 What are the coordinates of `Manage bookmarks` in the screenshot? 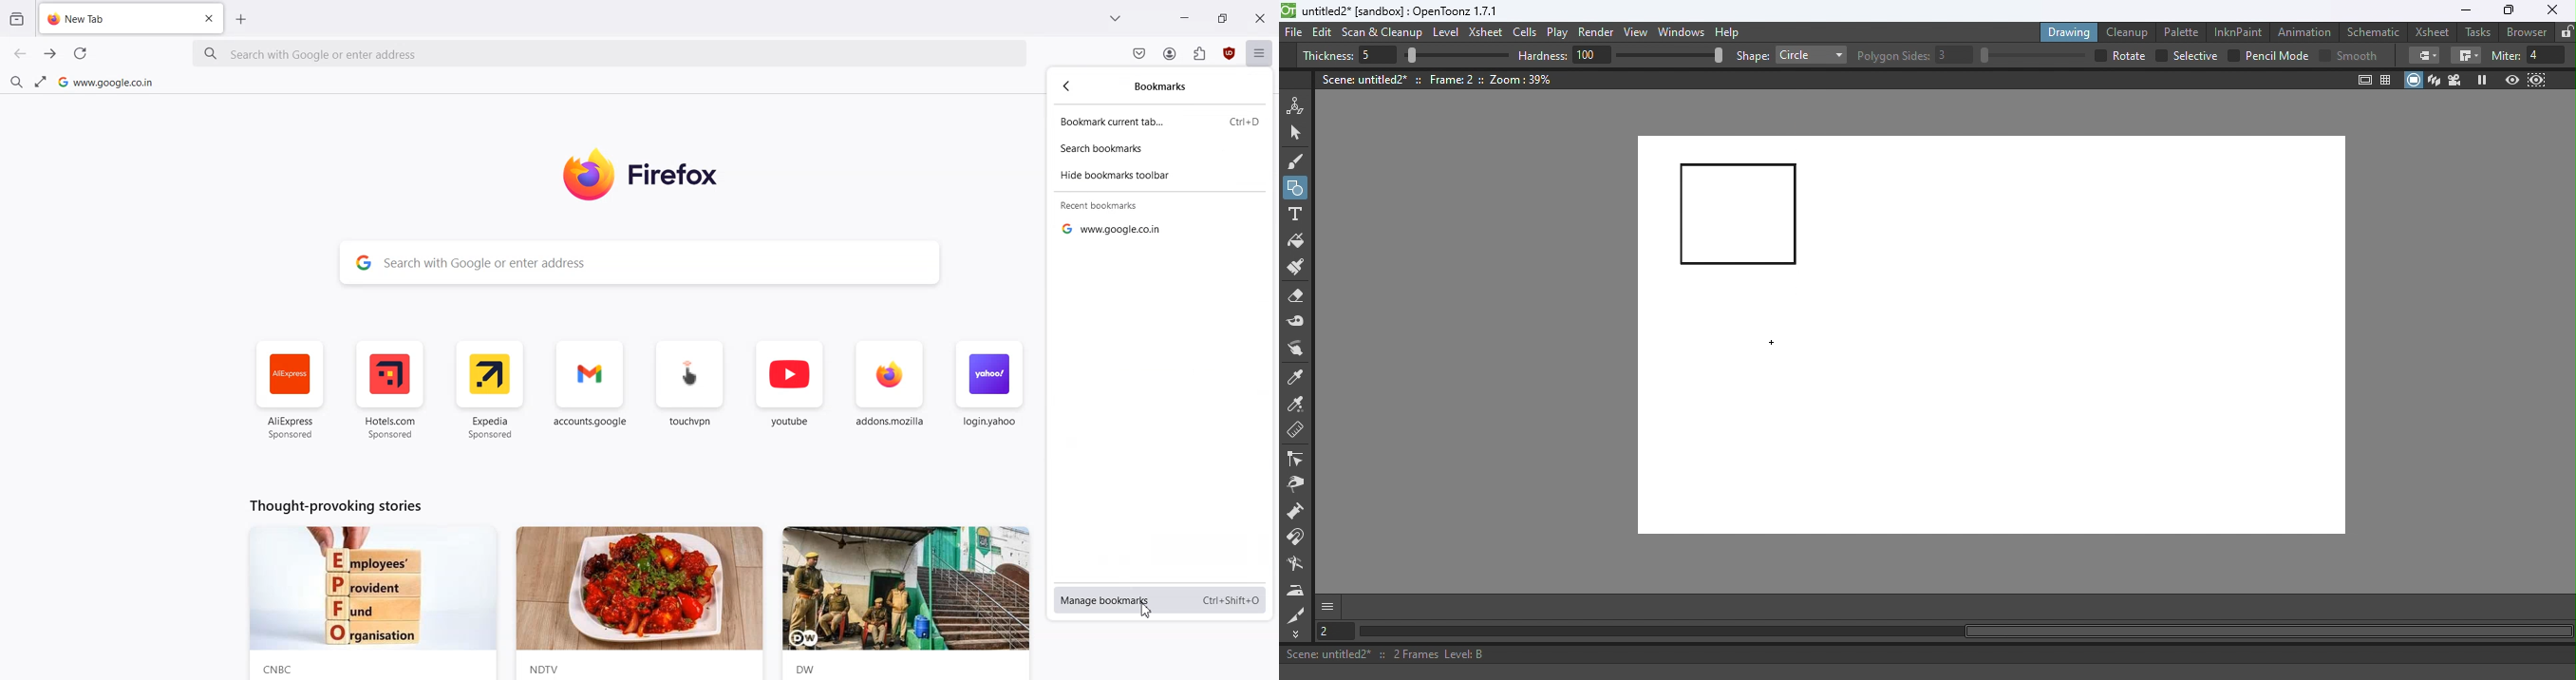 It's located at (1119, 602).